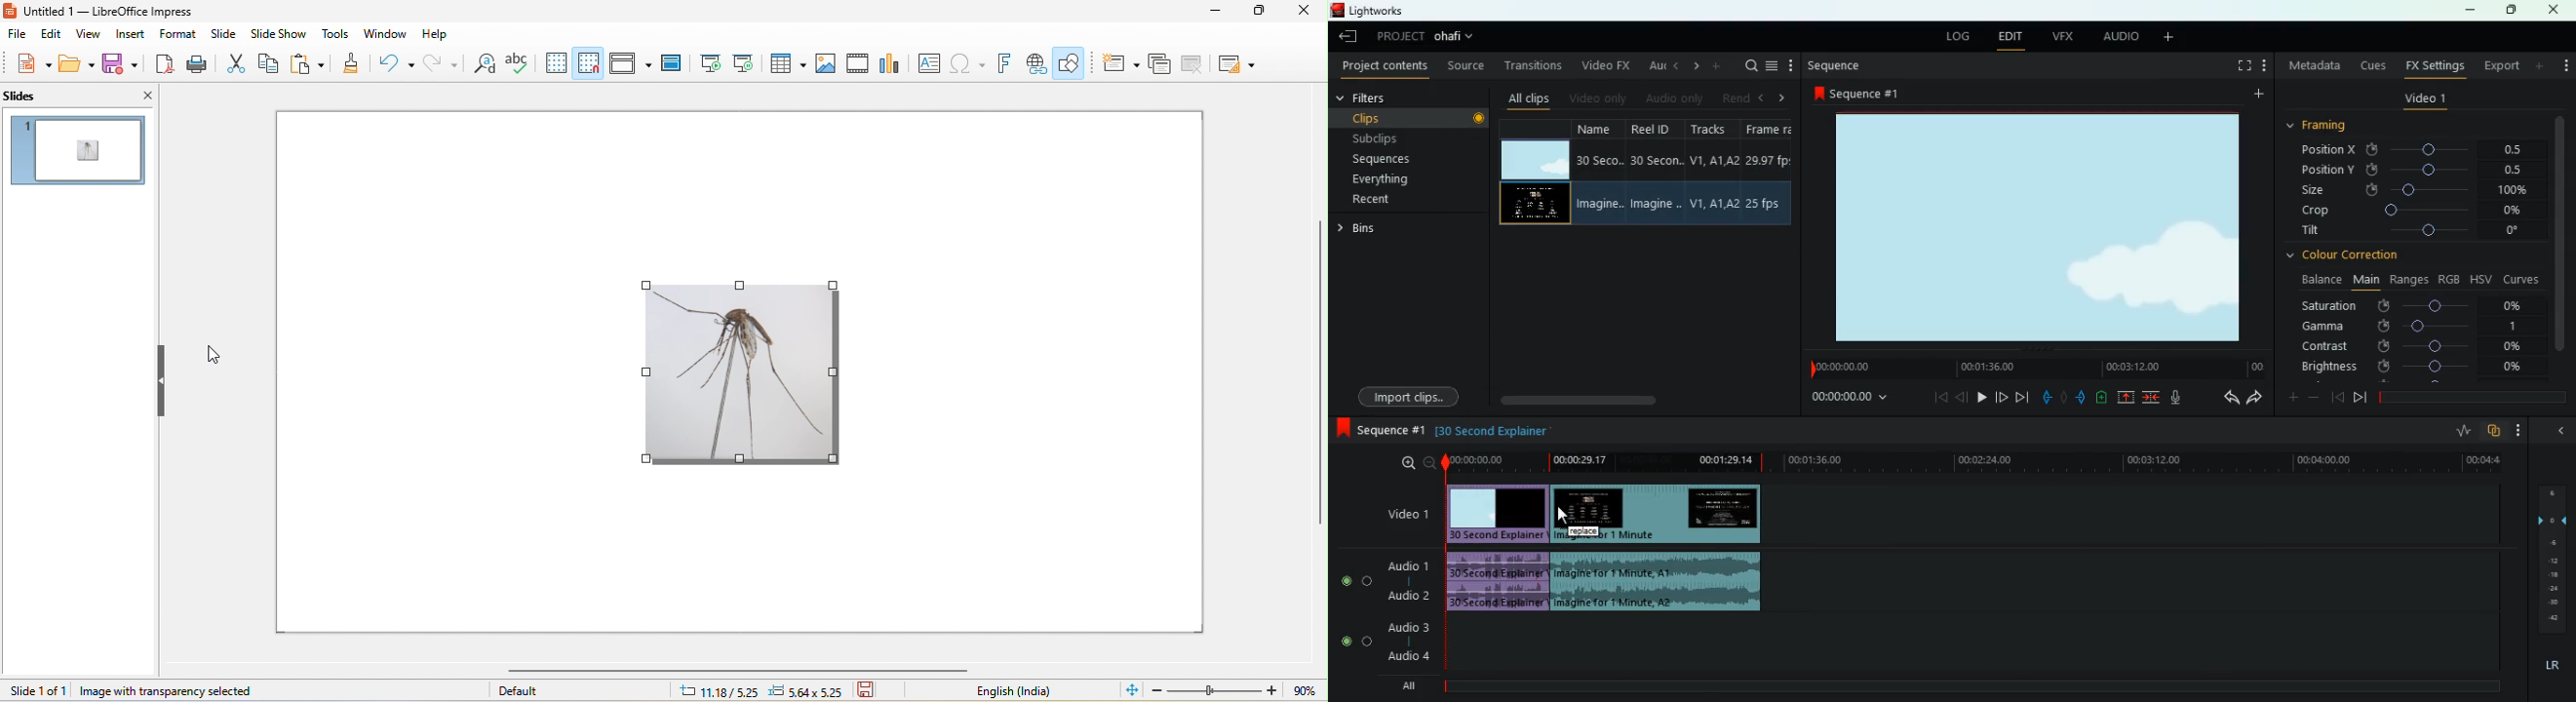 This screenshot has width=2576, height=728. What do you see at coordinates (1400, 36) in the screenshot?
I see `project` at bounding box center [1400, 36].